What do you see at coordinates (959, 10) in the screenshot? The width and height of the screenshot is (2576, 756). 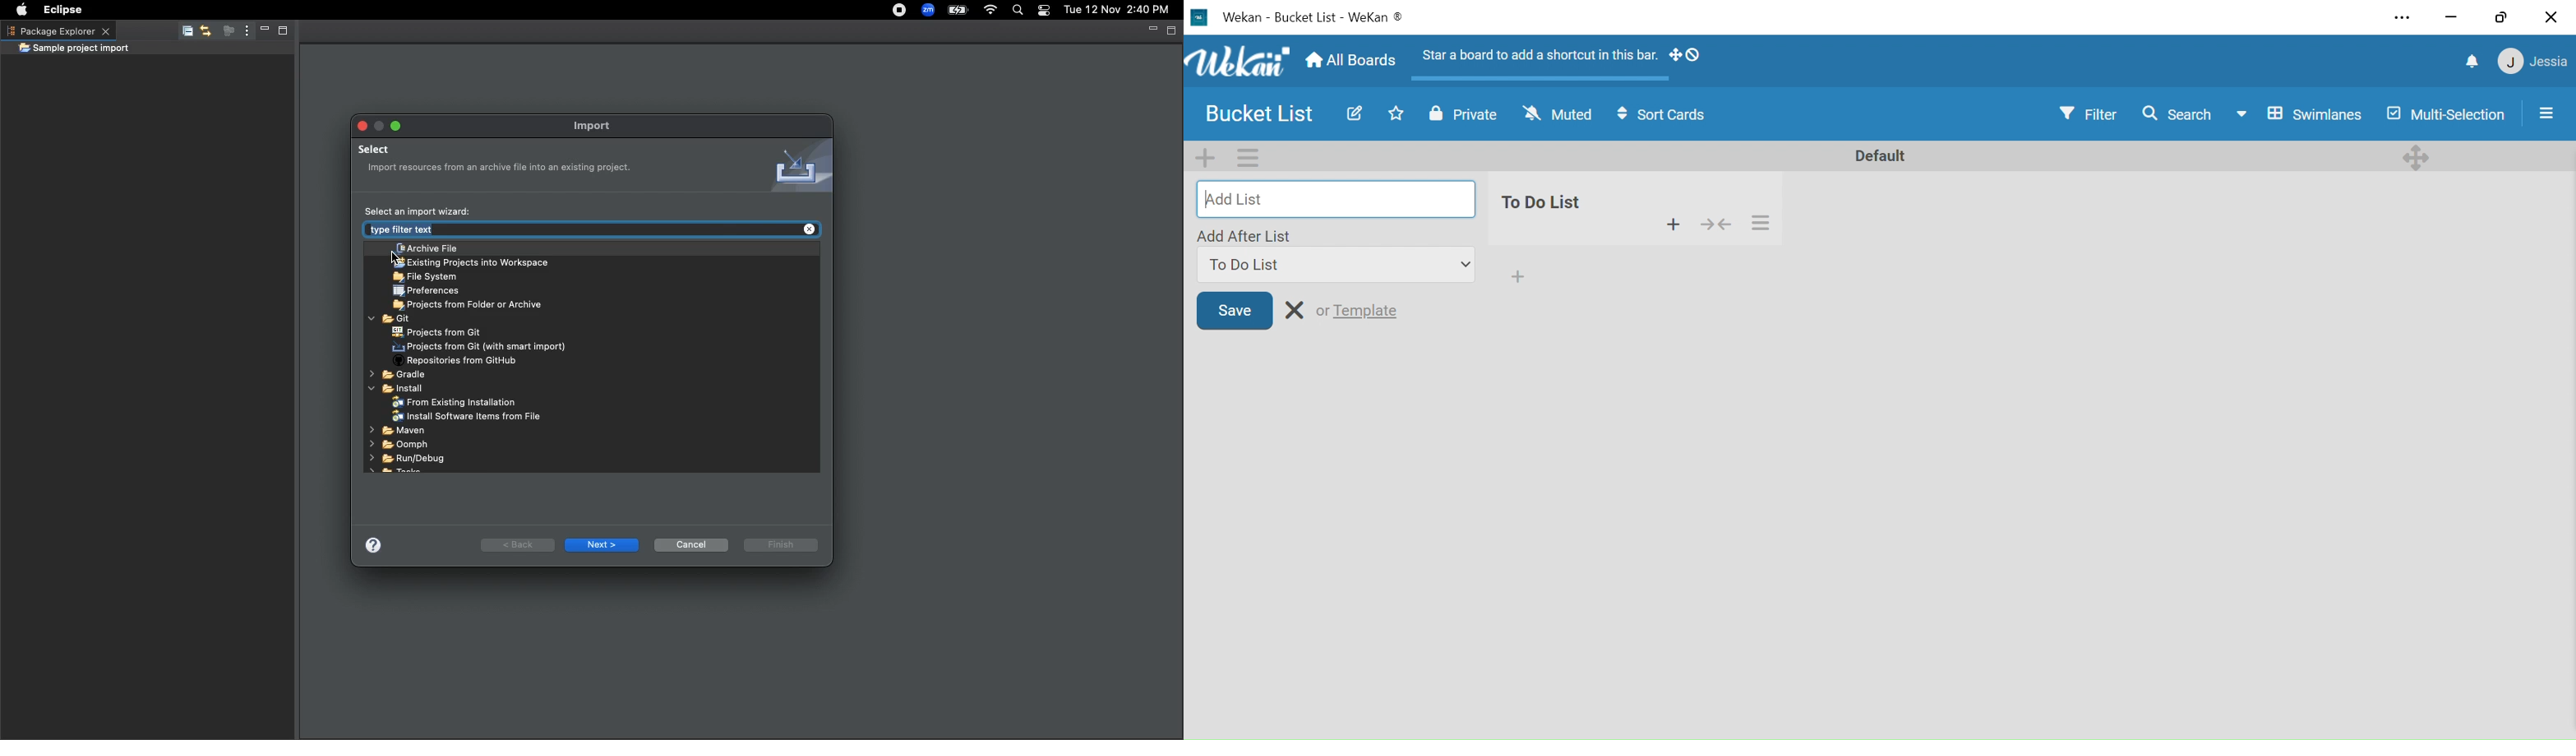 I see `Charge` at bounding box center [959, 10].